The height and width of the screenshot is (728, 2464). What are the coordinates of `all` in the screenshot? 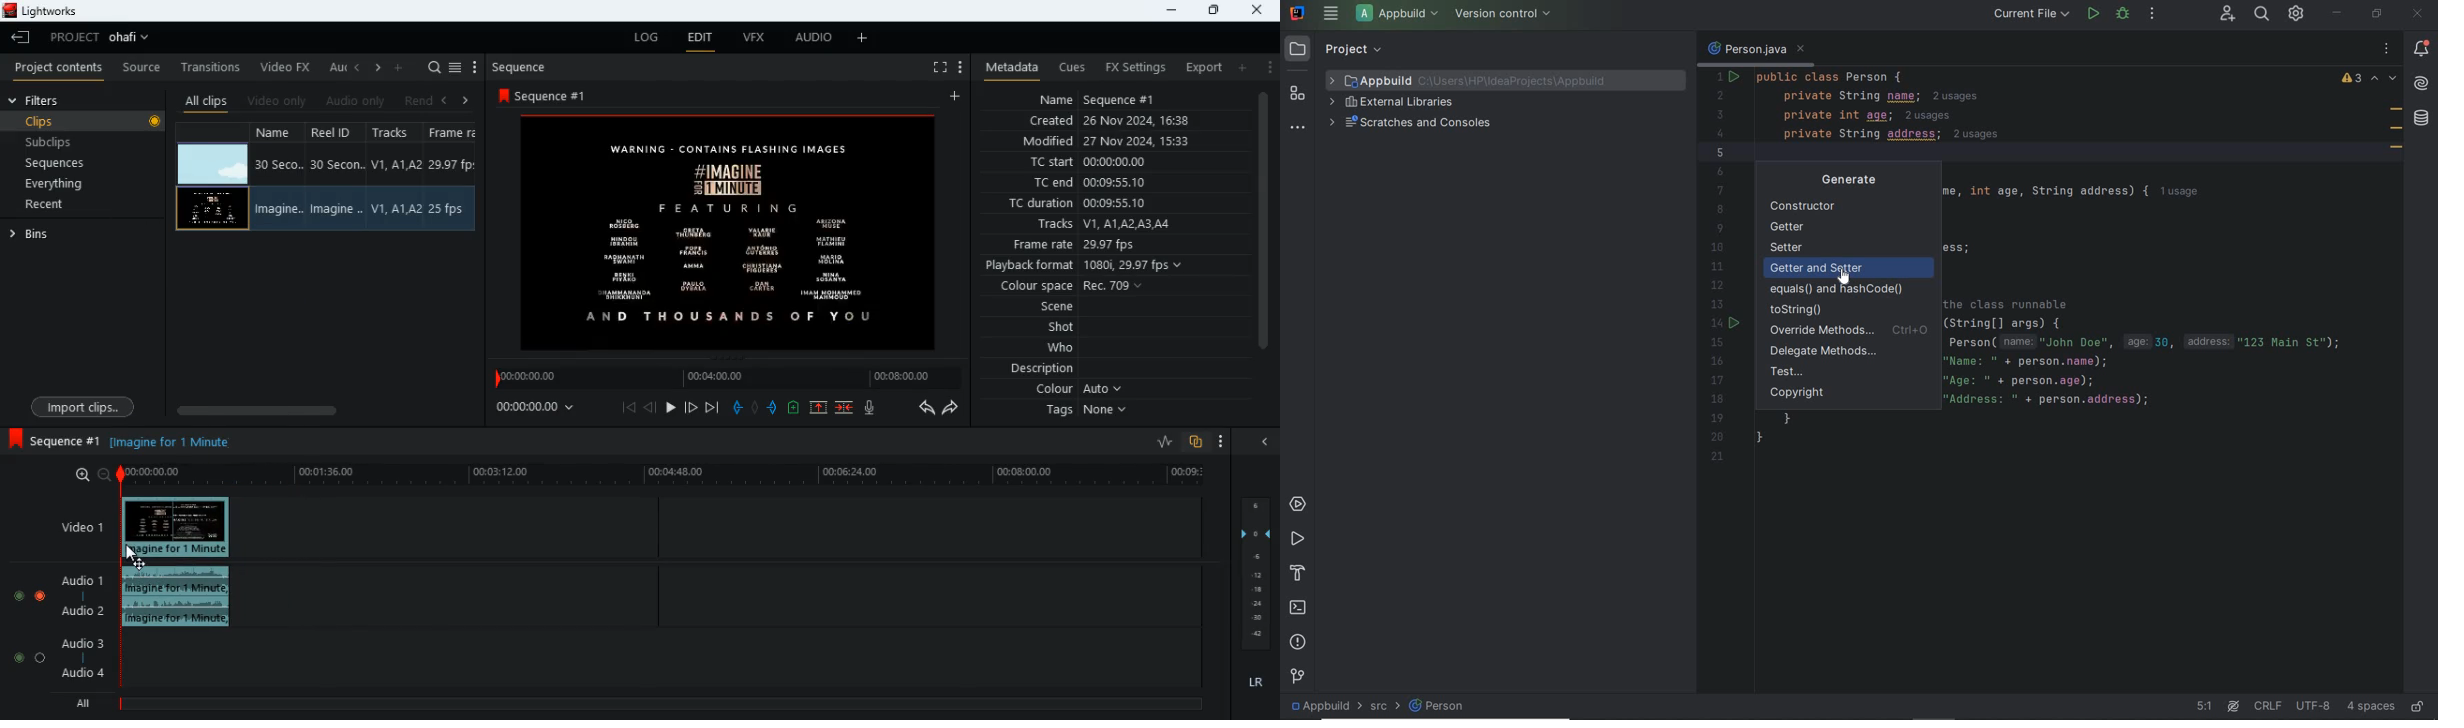 It's located at (87, 704).